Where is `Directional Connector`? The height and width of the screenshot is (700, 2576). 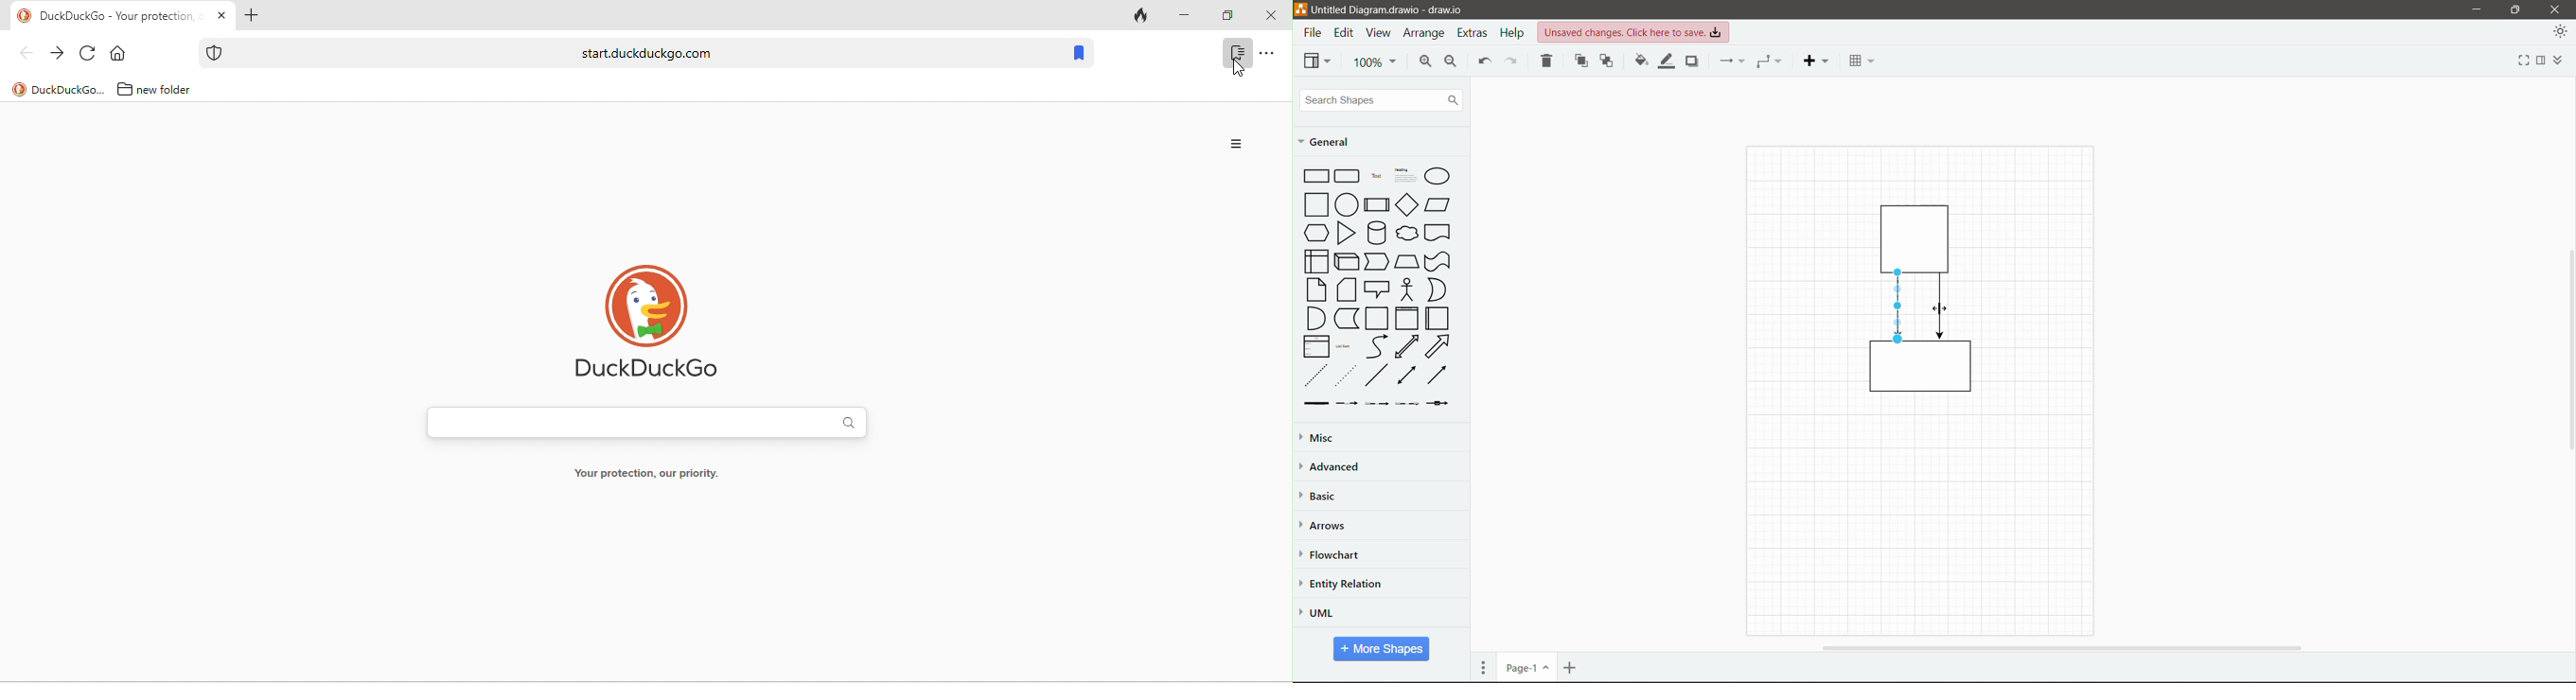 Directional Connector is located at coordinates (1899, 307).